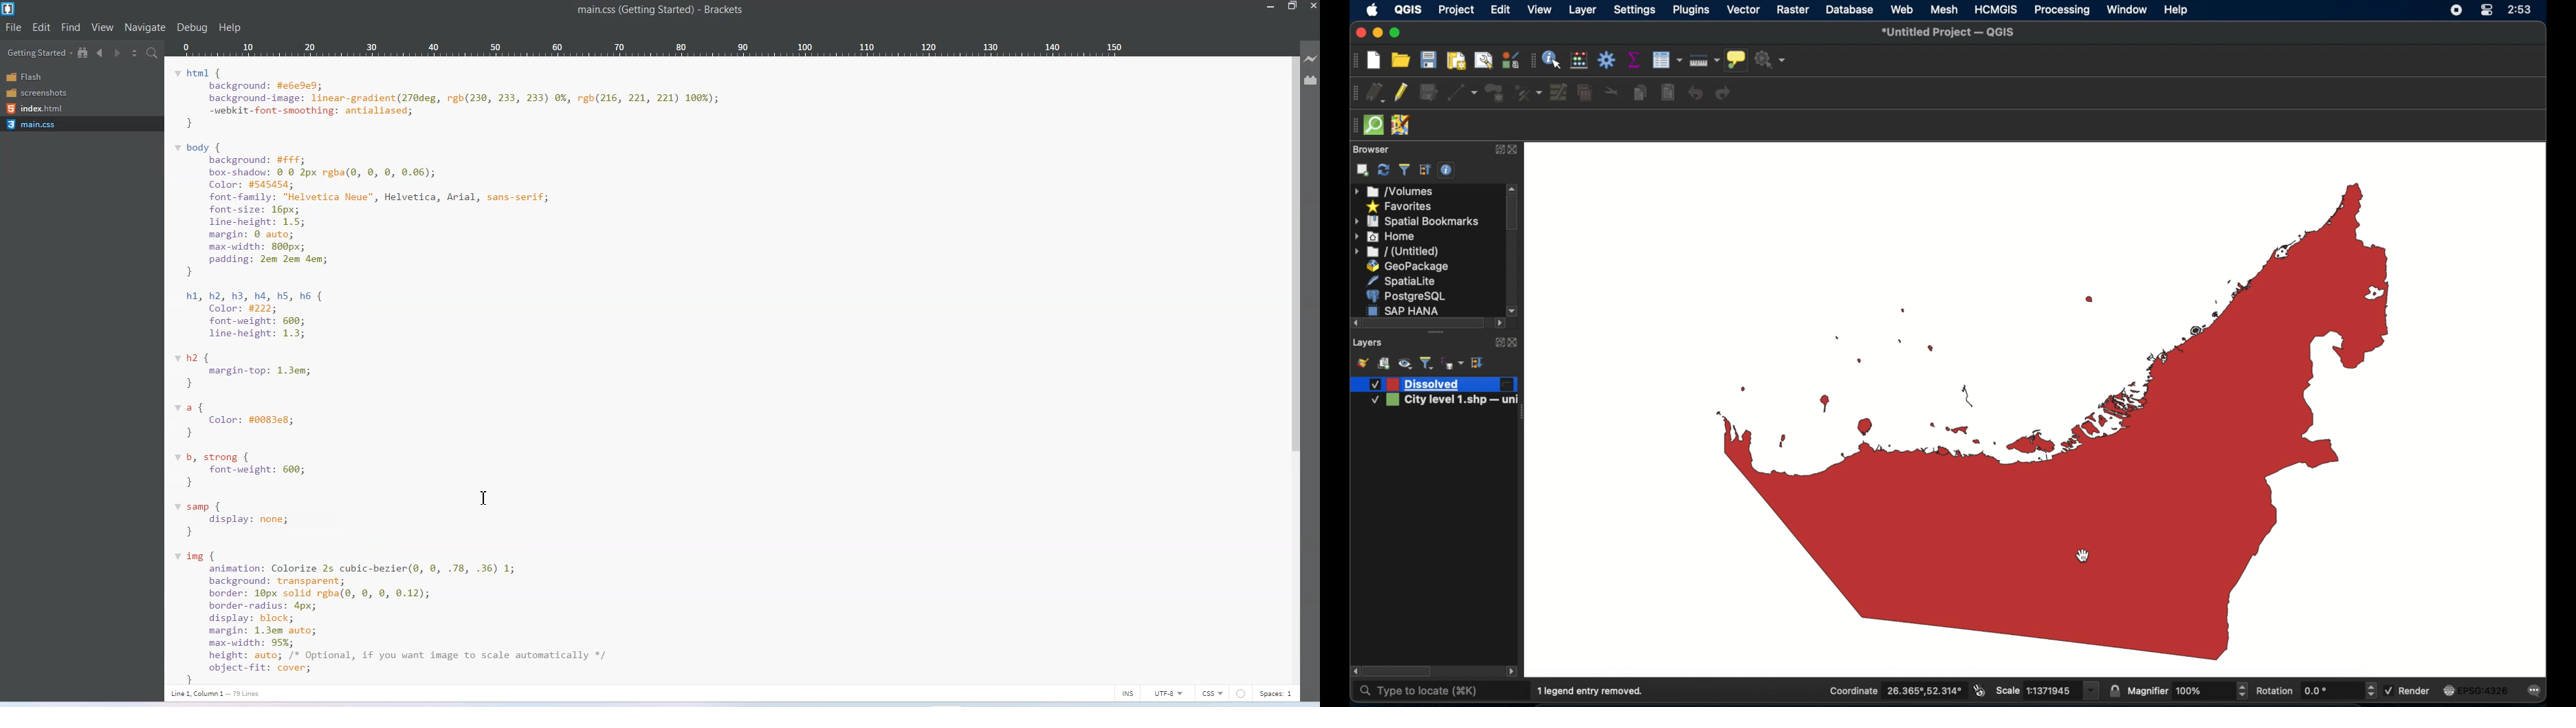 The image size is (2576, 728). I want to click on paste features, so click(1667, 93).